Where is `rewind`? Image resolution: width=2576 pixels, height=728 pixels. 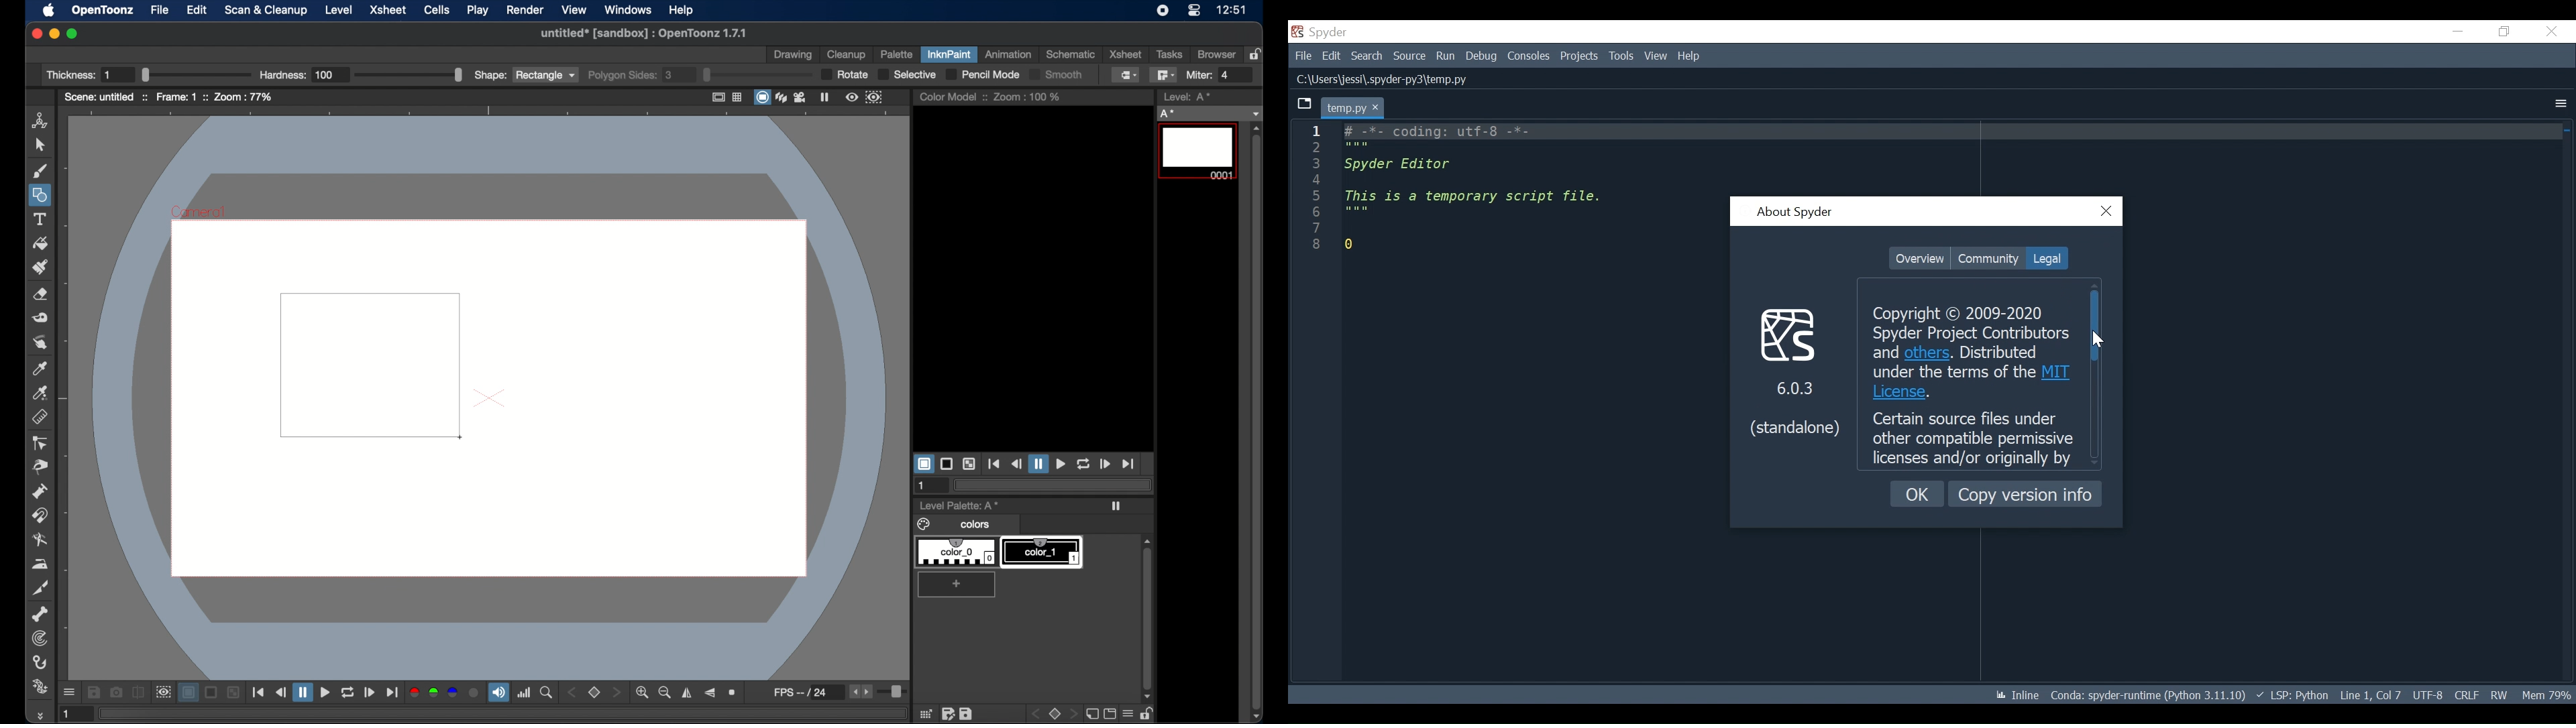 rewind is located at coordinates (1016, 464).